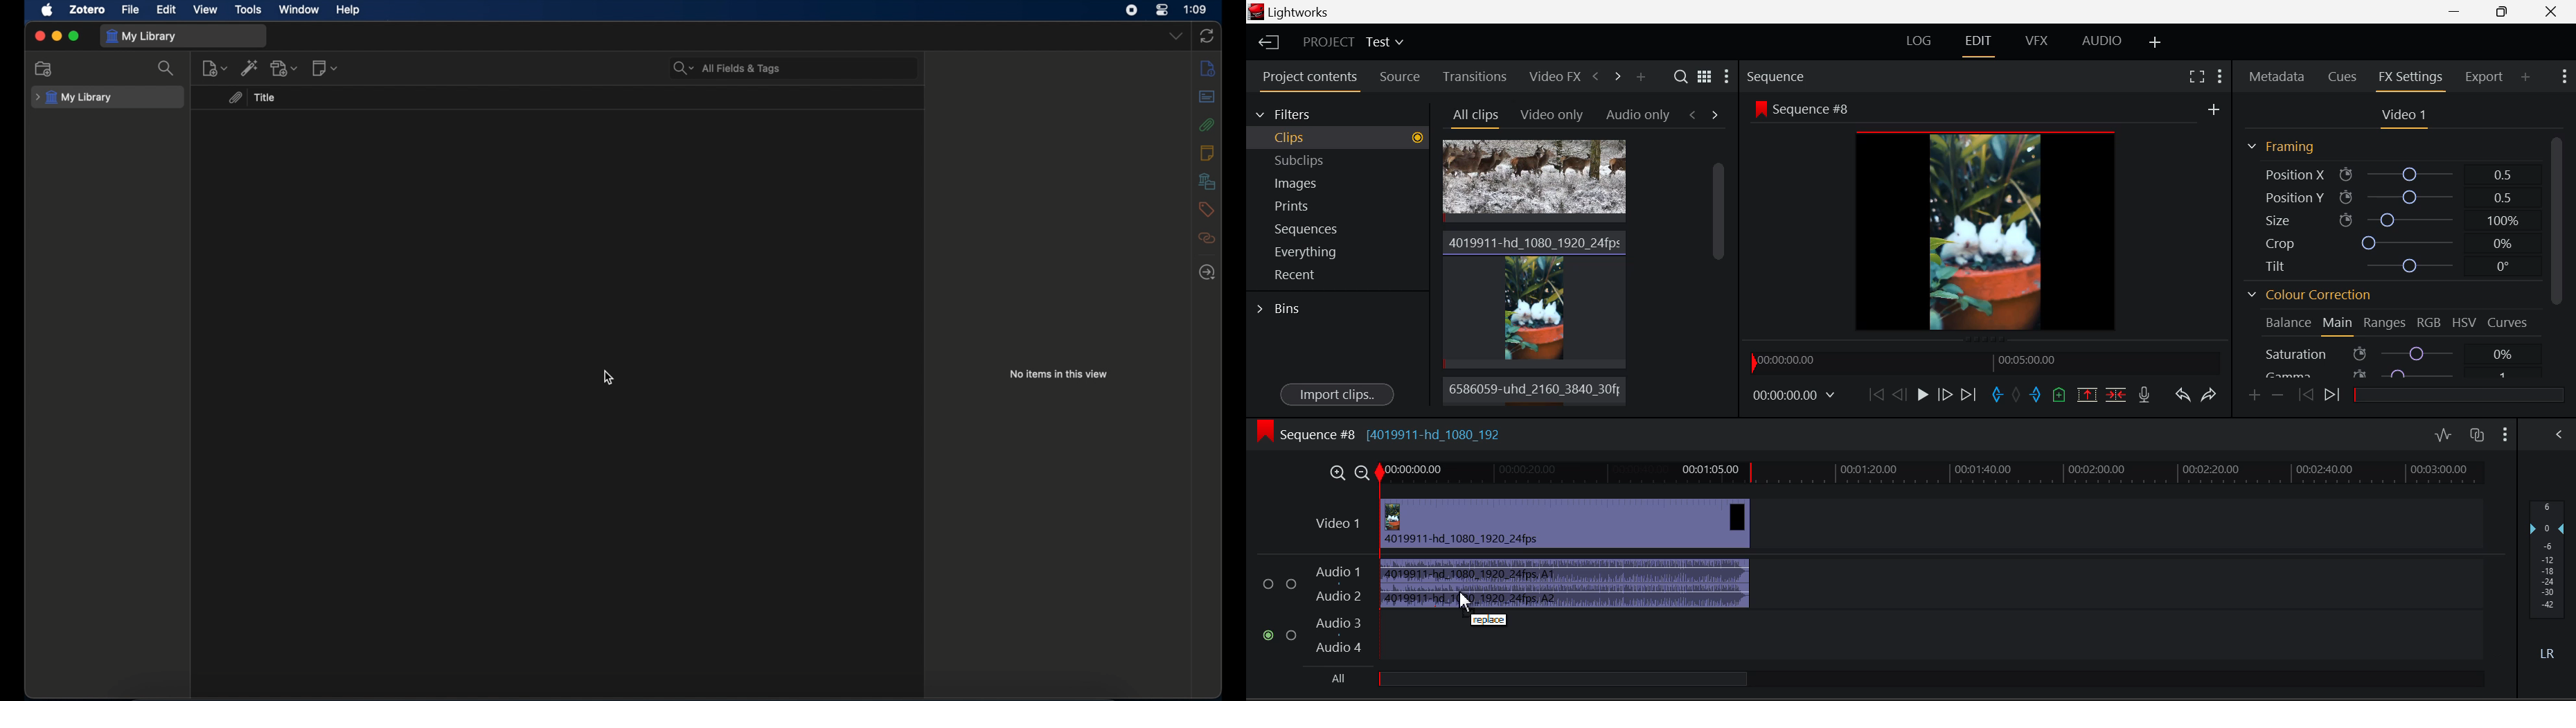 This screenshot has height=728, width=2576. I want to click on , so click(1208, 272).